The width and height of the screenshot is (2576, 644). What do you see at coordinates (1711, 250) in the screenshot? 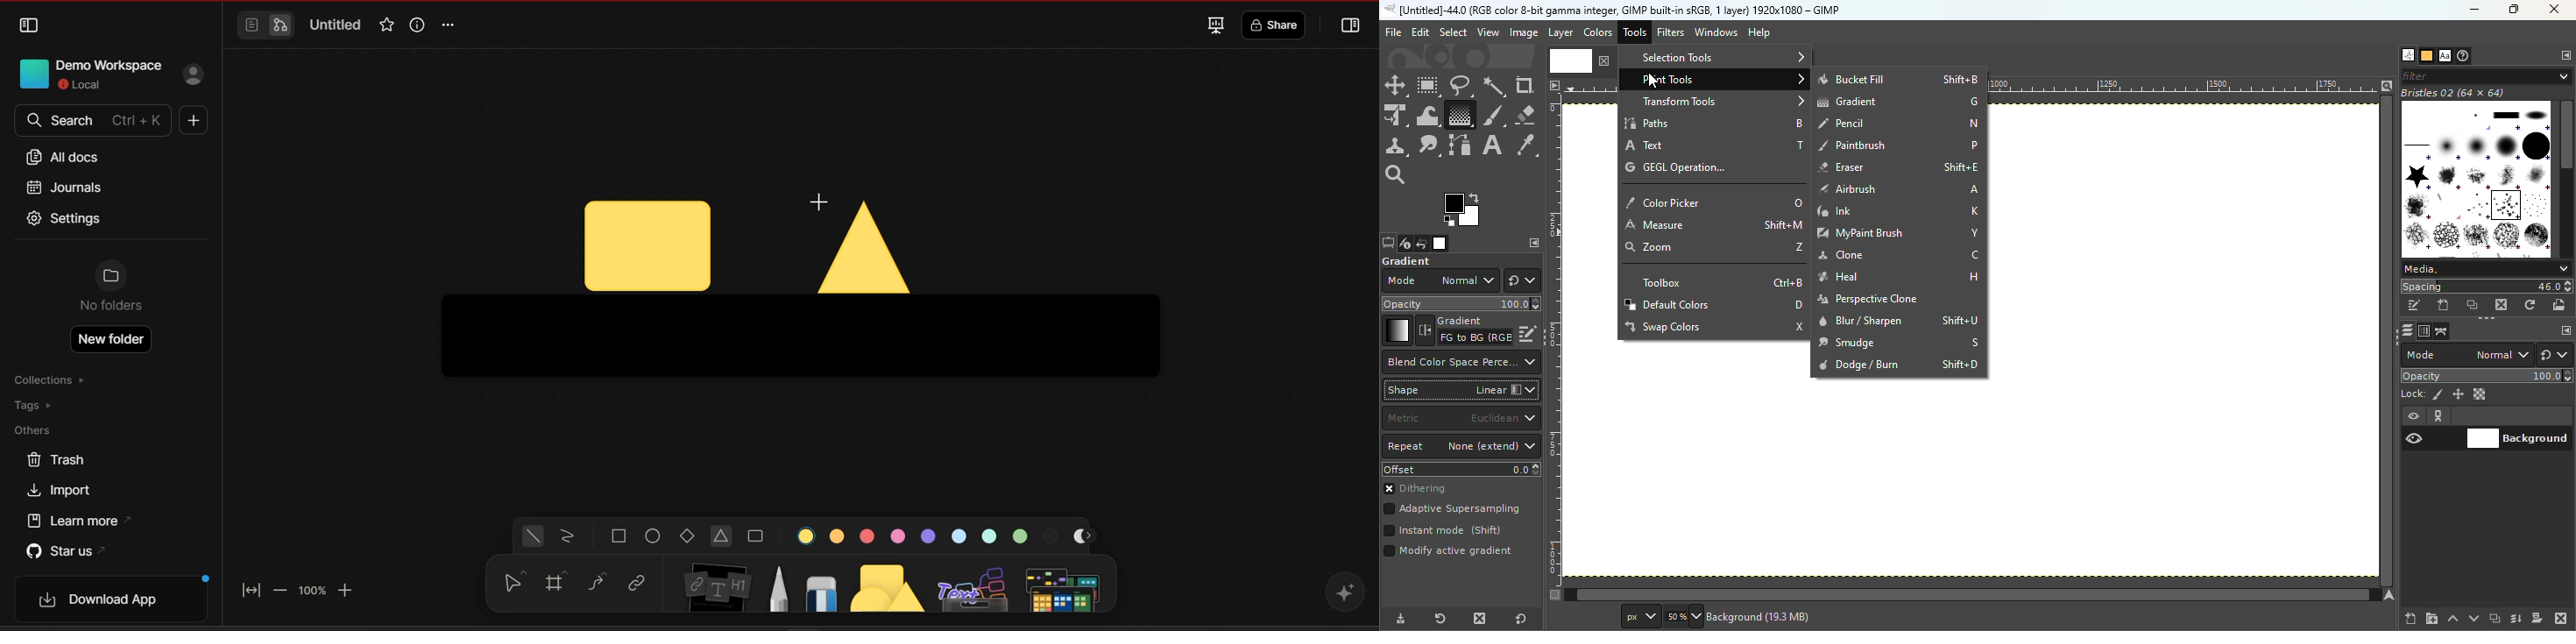
I see `zoom` at bounding box center [1711, 250].